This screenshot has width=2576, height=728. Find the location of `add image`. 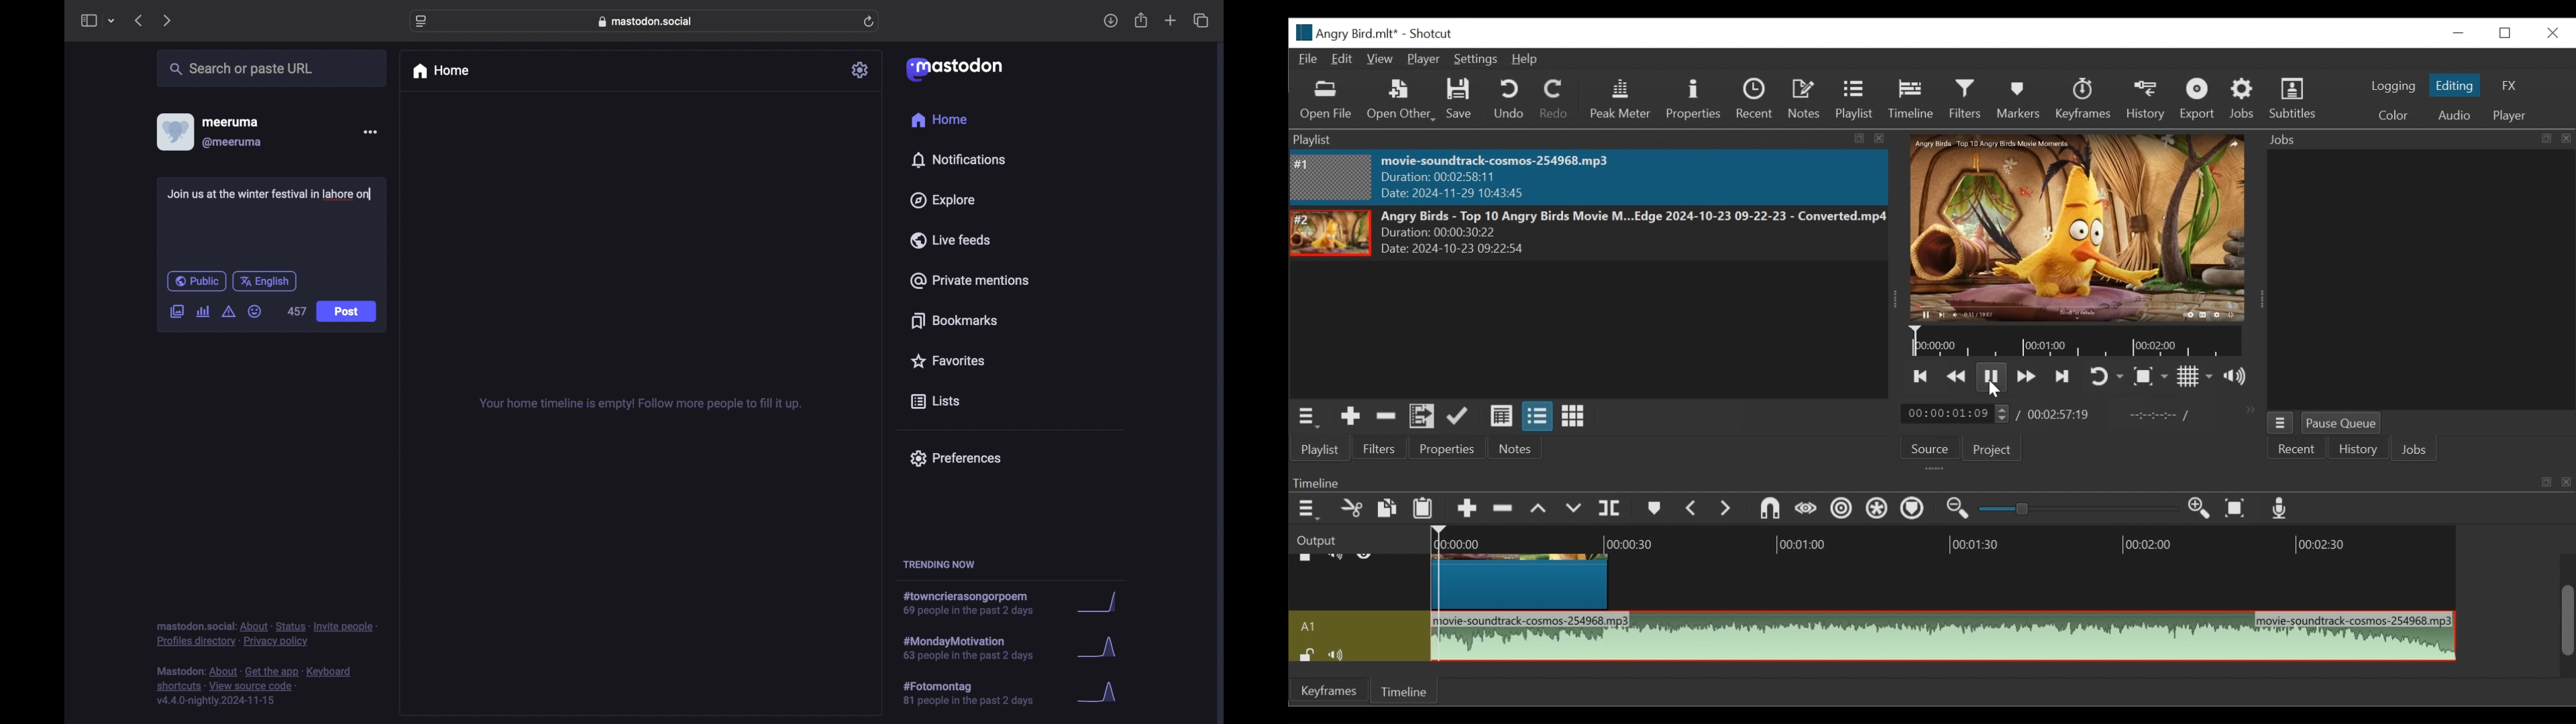

add image is located at coordinates (176, 312).